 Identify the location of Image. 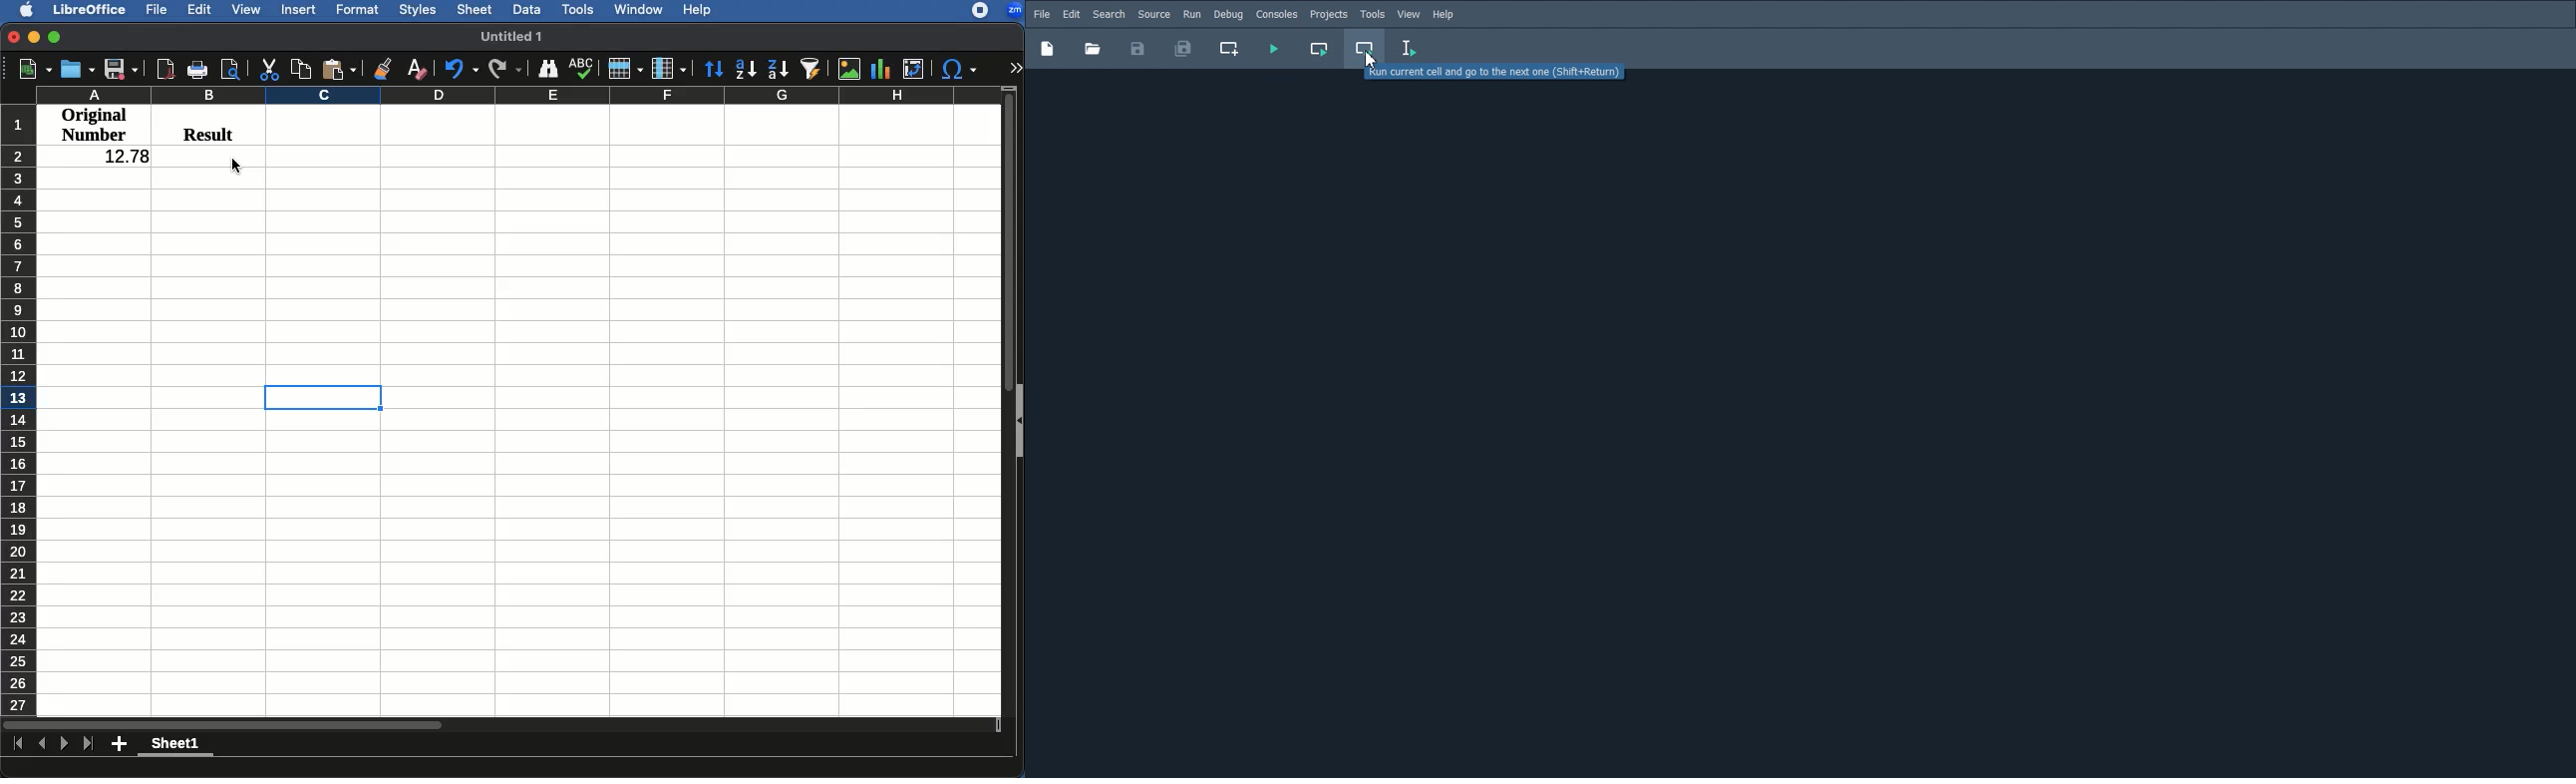
(848, 69).